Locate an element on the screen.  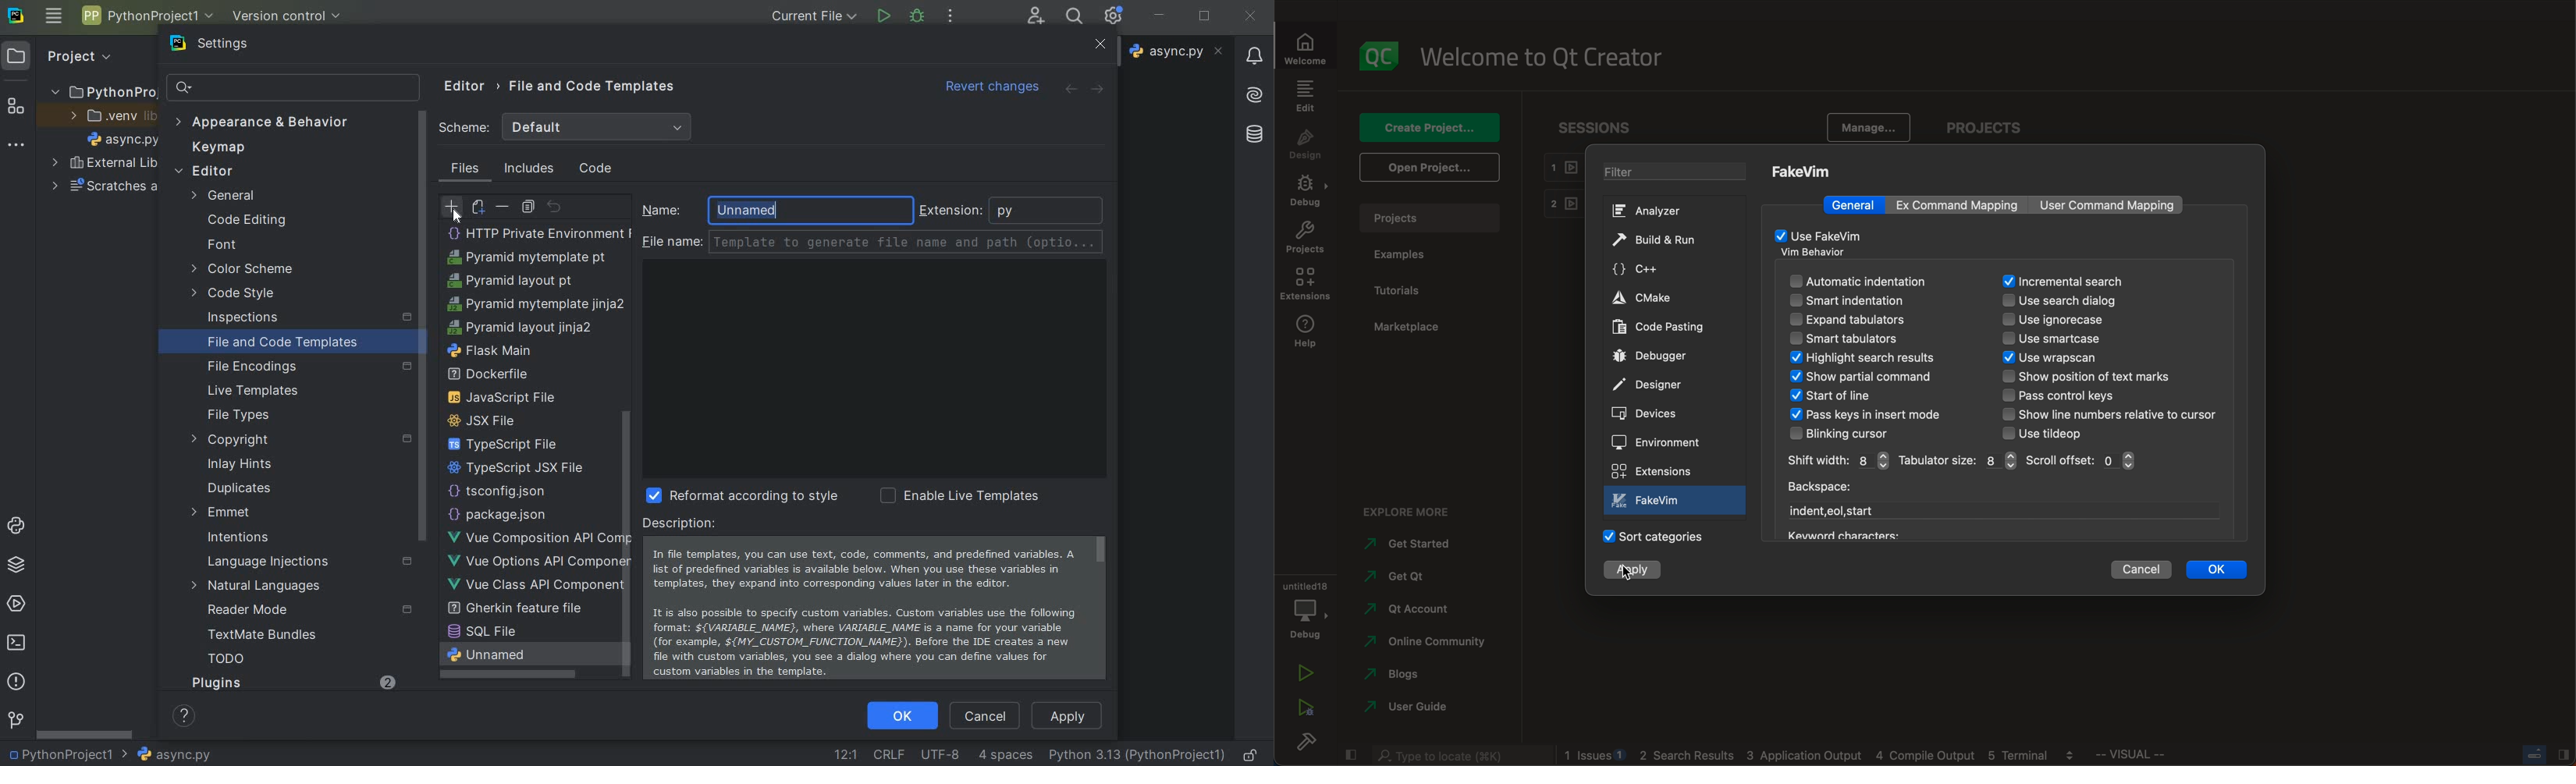
.venv is located at coordinates (112, 116).